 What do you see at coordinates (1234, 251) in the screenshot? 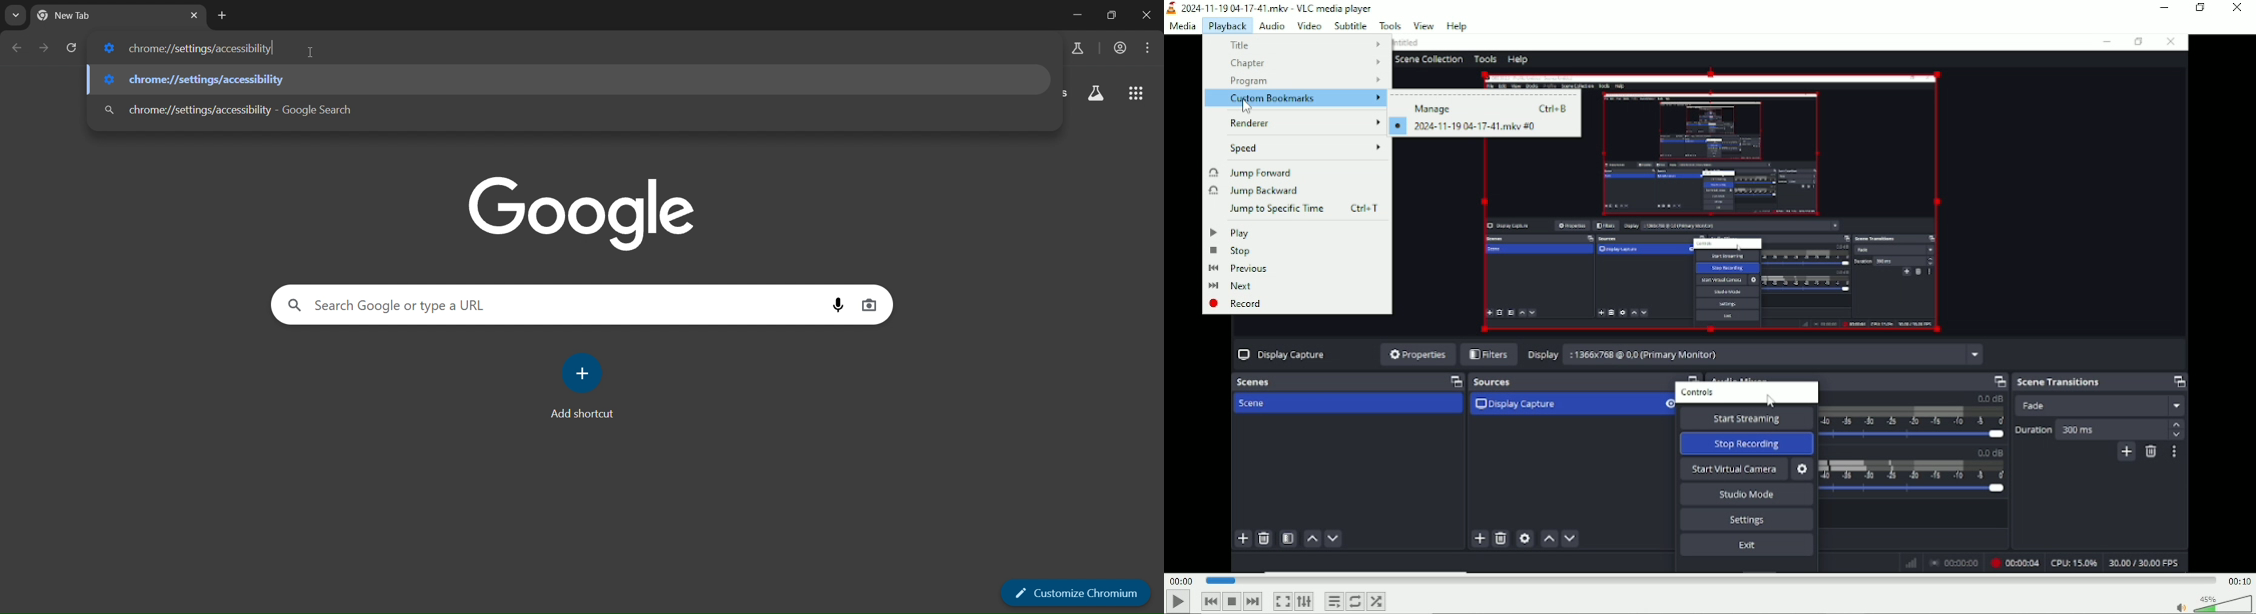
I see `Stop` at bounding box center [1234, 251].